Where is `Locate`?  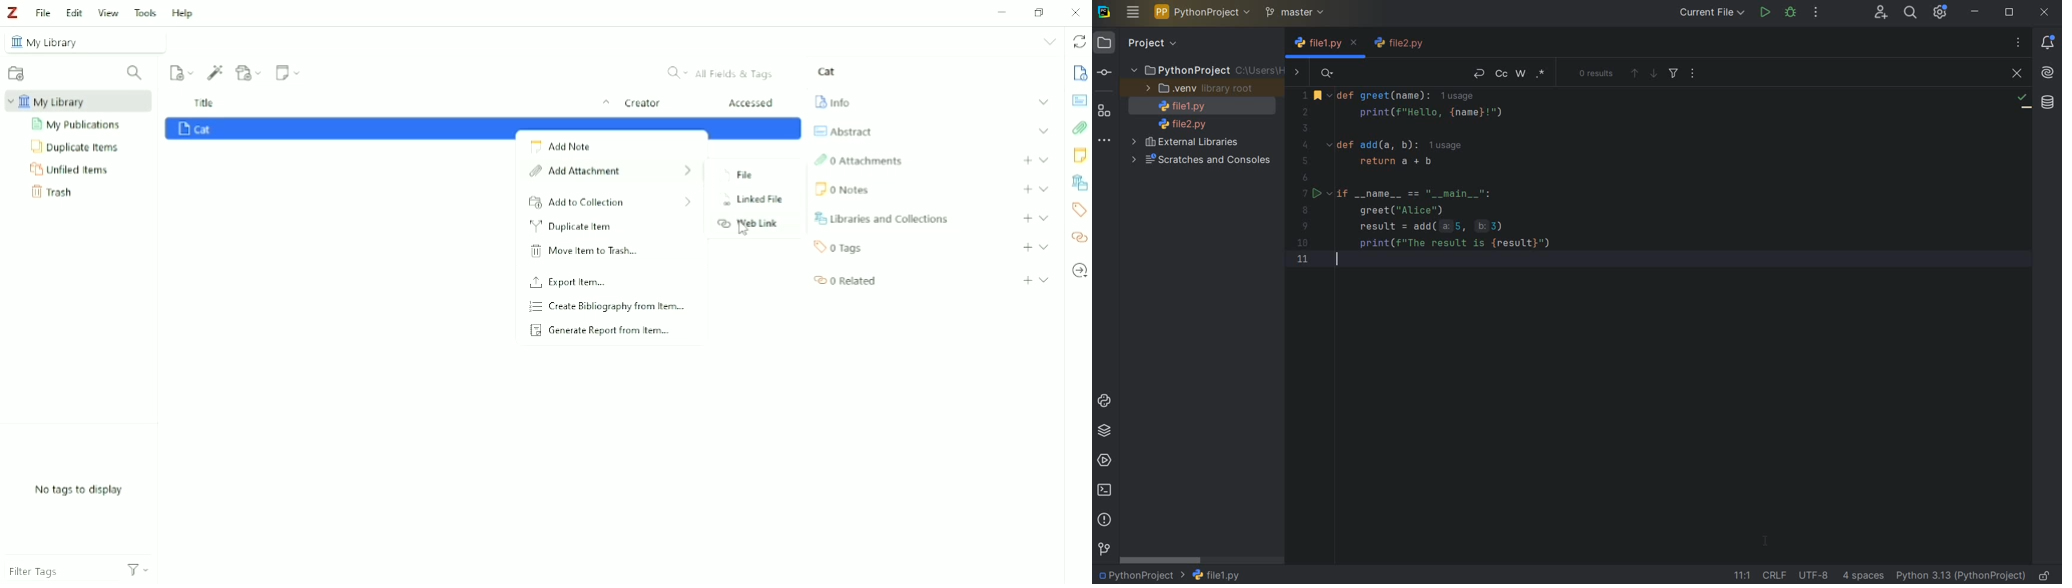
Locate is located at coordinates (1079, 270).